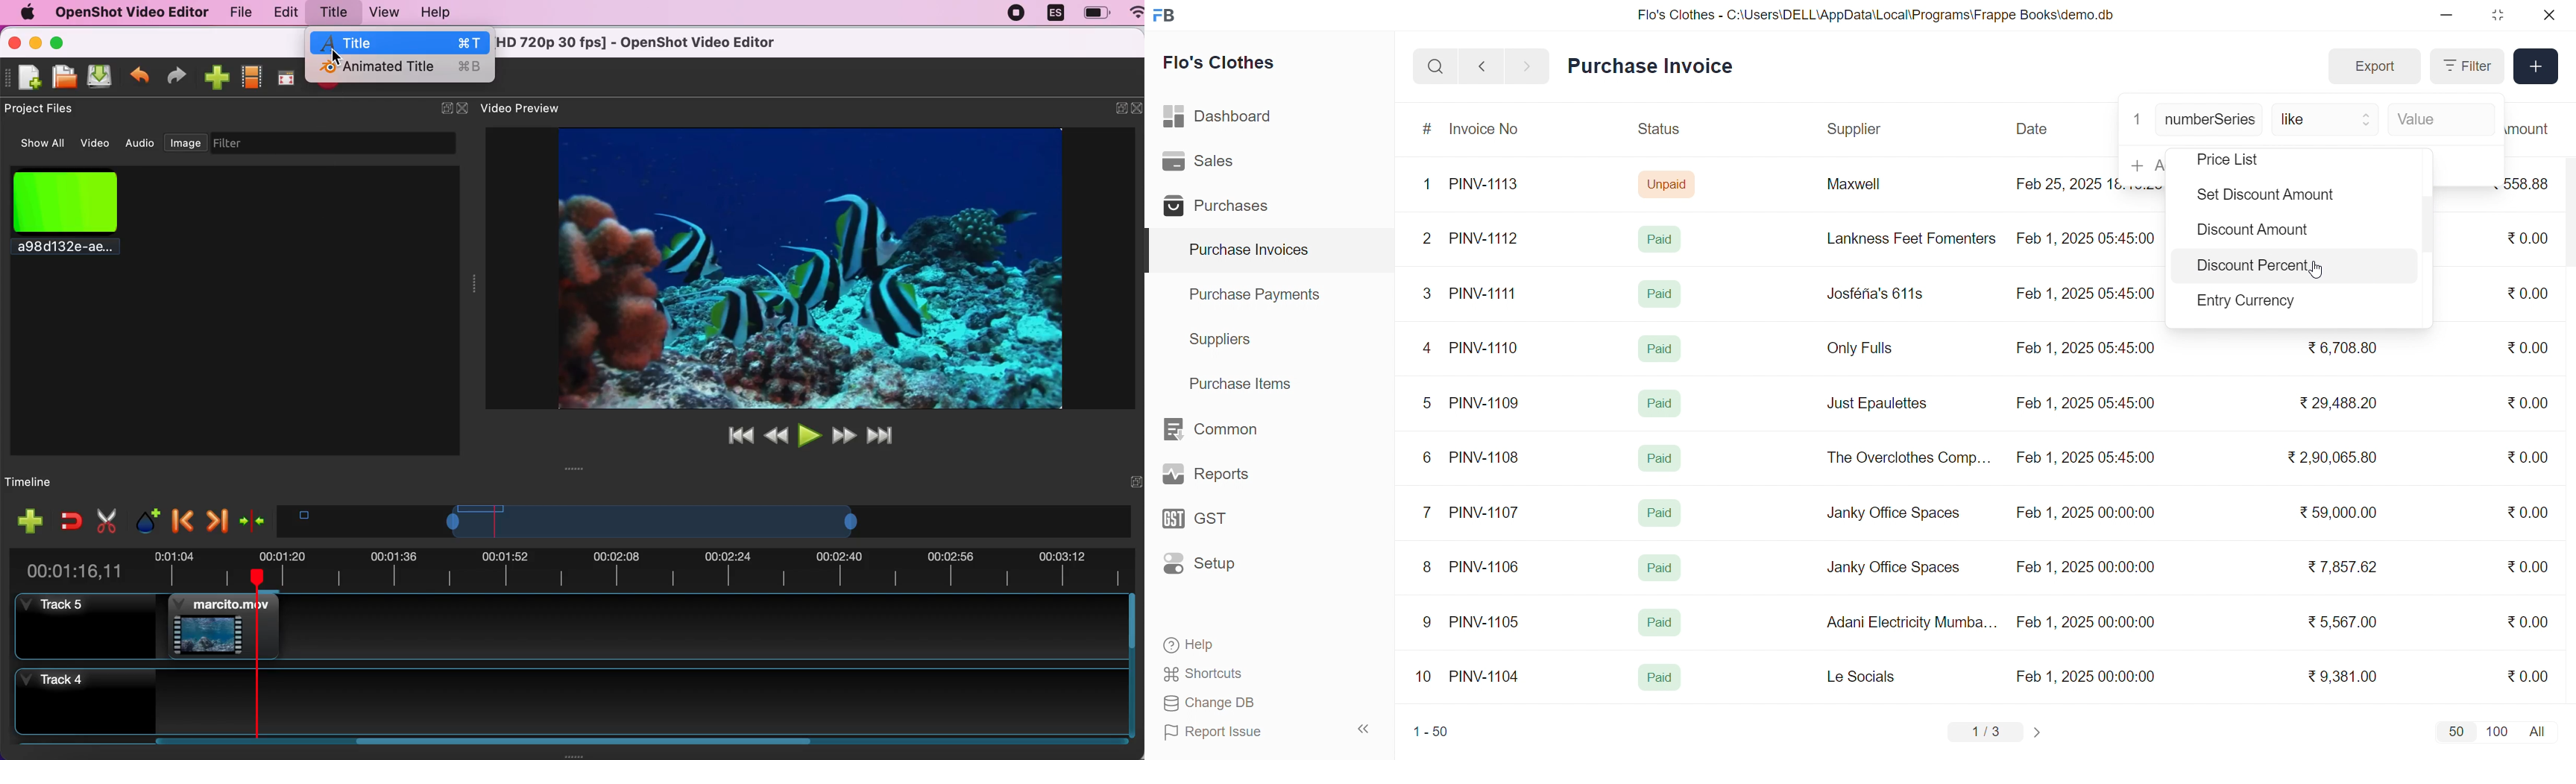 The image size is (2576, 784). What do you see at coordinates (2540, 730) in the screenshot?
I see `all` at bounding box center [2540, 730].